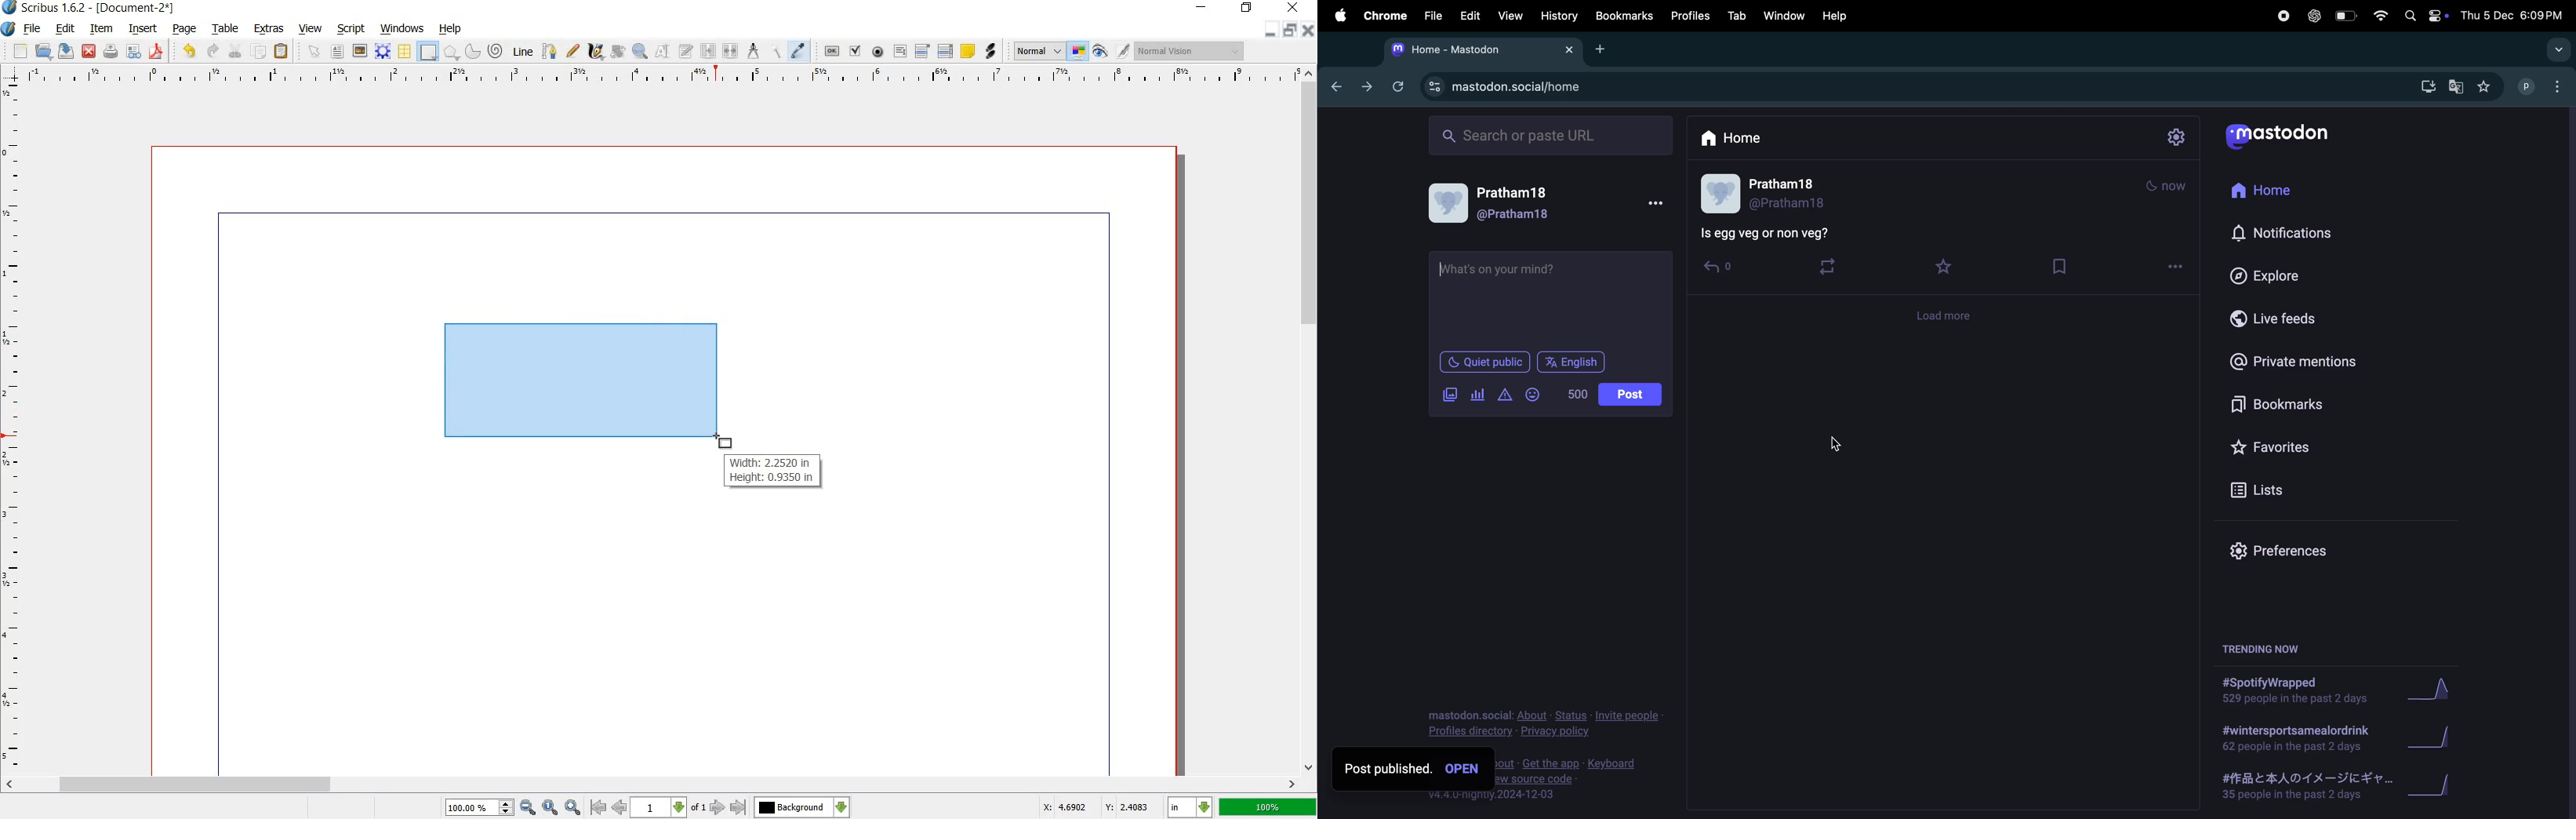 The height and width of the screenshot is (840, 2576). I want to click on EDIT TEXT WITH STORY EDITOR, so click(686, 52).